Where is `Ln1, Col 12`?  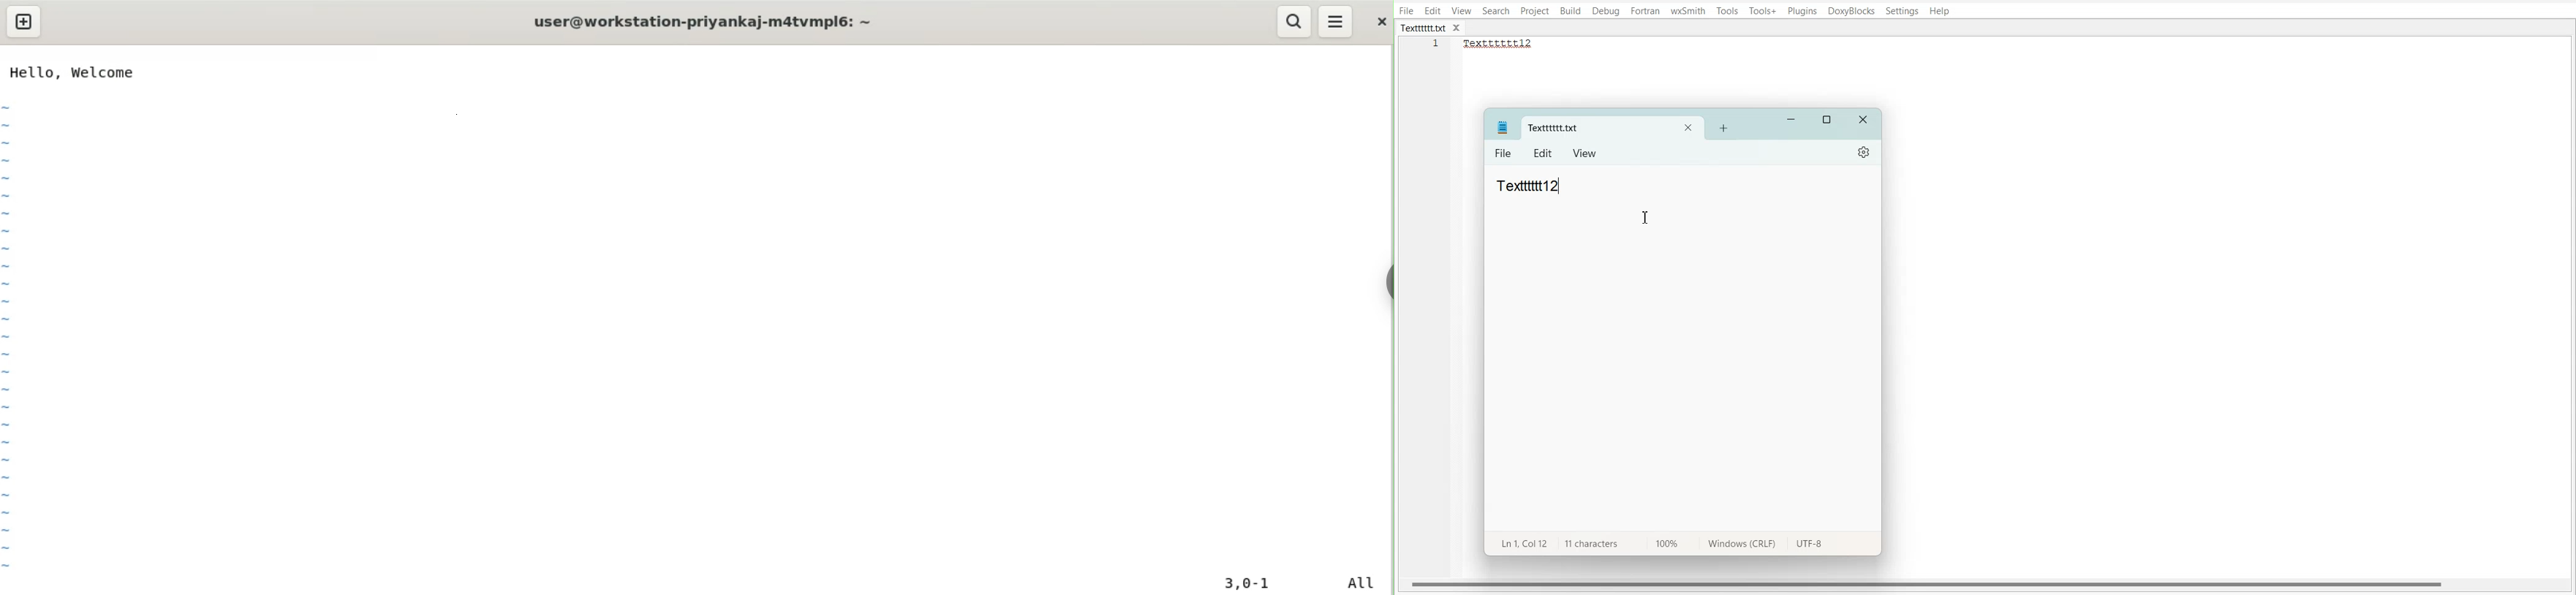 Ln1, Col 12 is located at coordinates (1521, 543).